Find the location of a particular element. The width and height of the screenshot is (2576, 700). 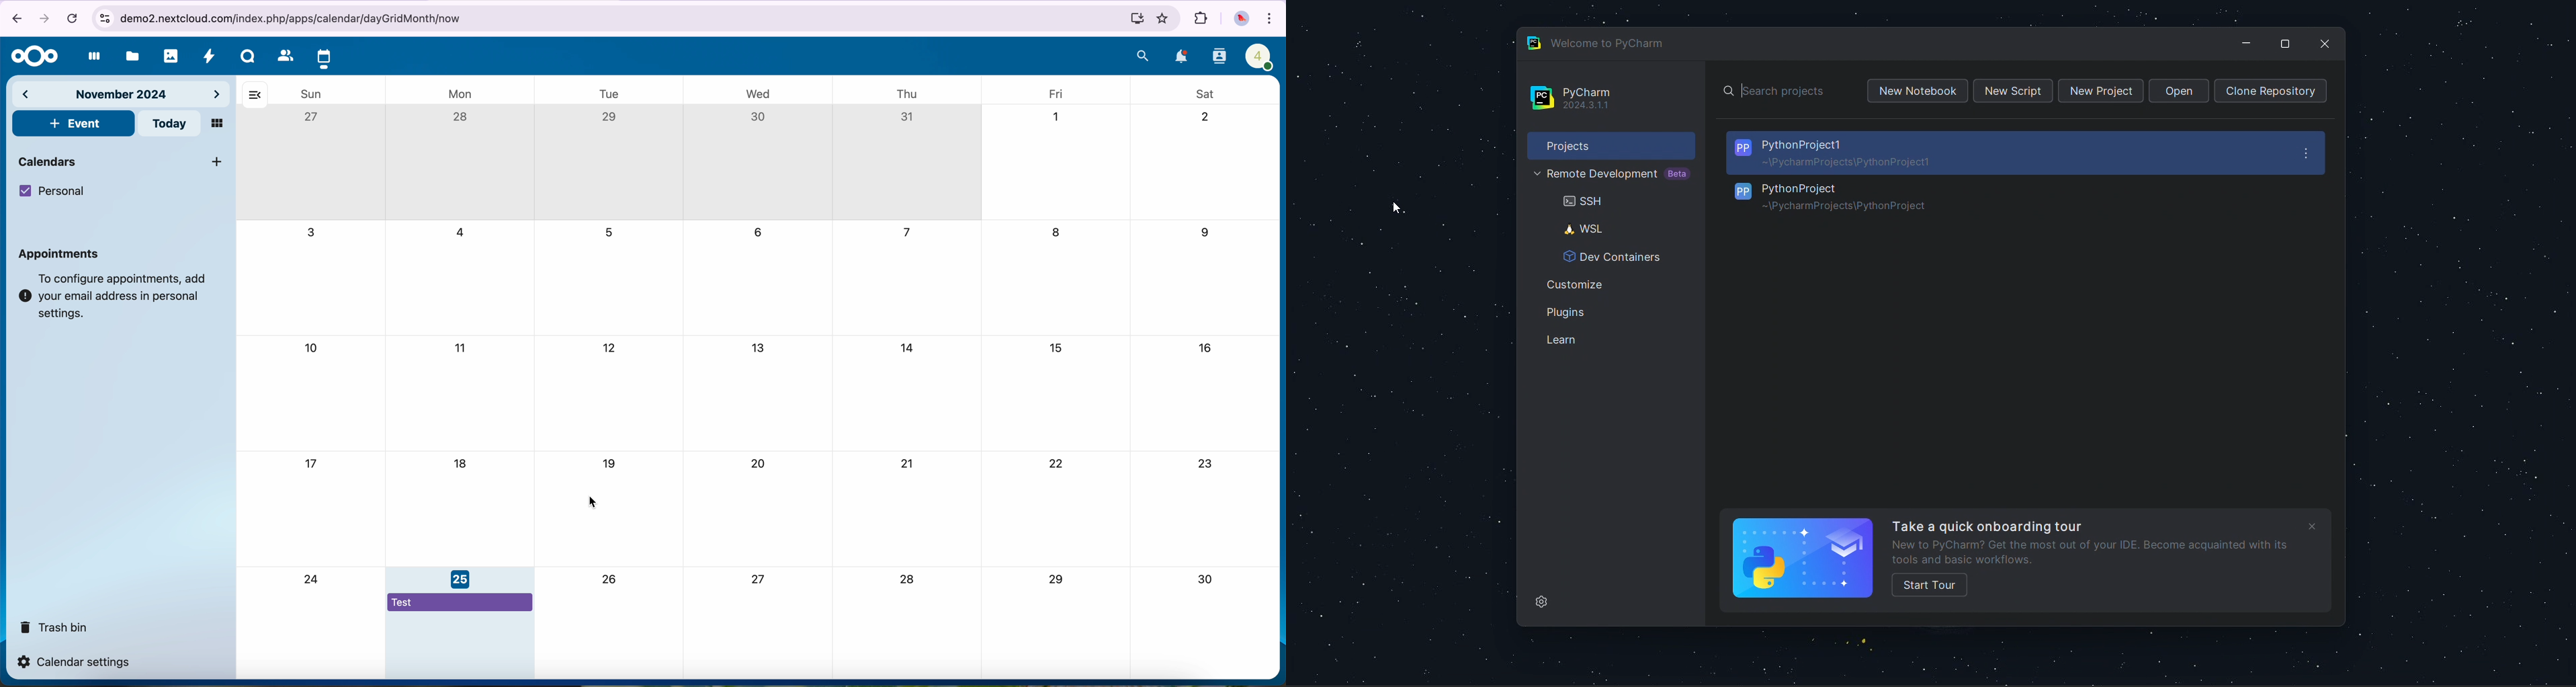

15 is located at coordinates (1058, 350).